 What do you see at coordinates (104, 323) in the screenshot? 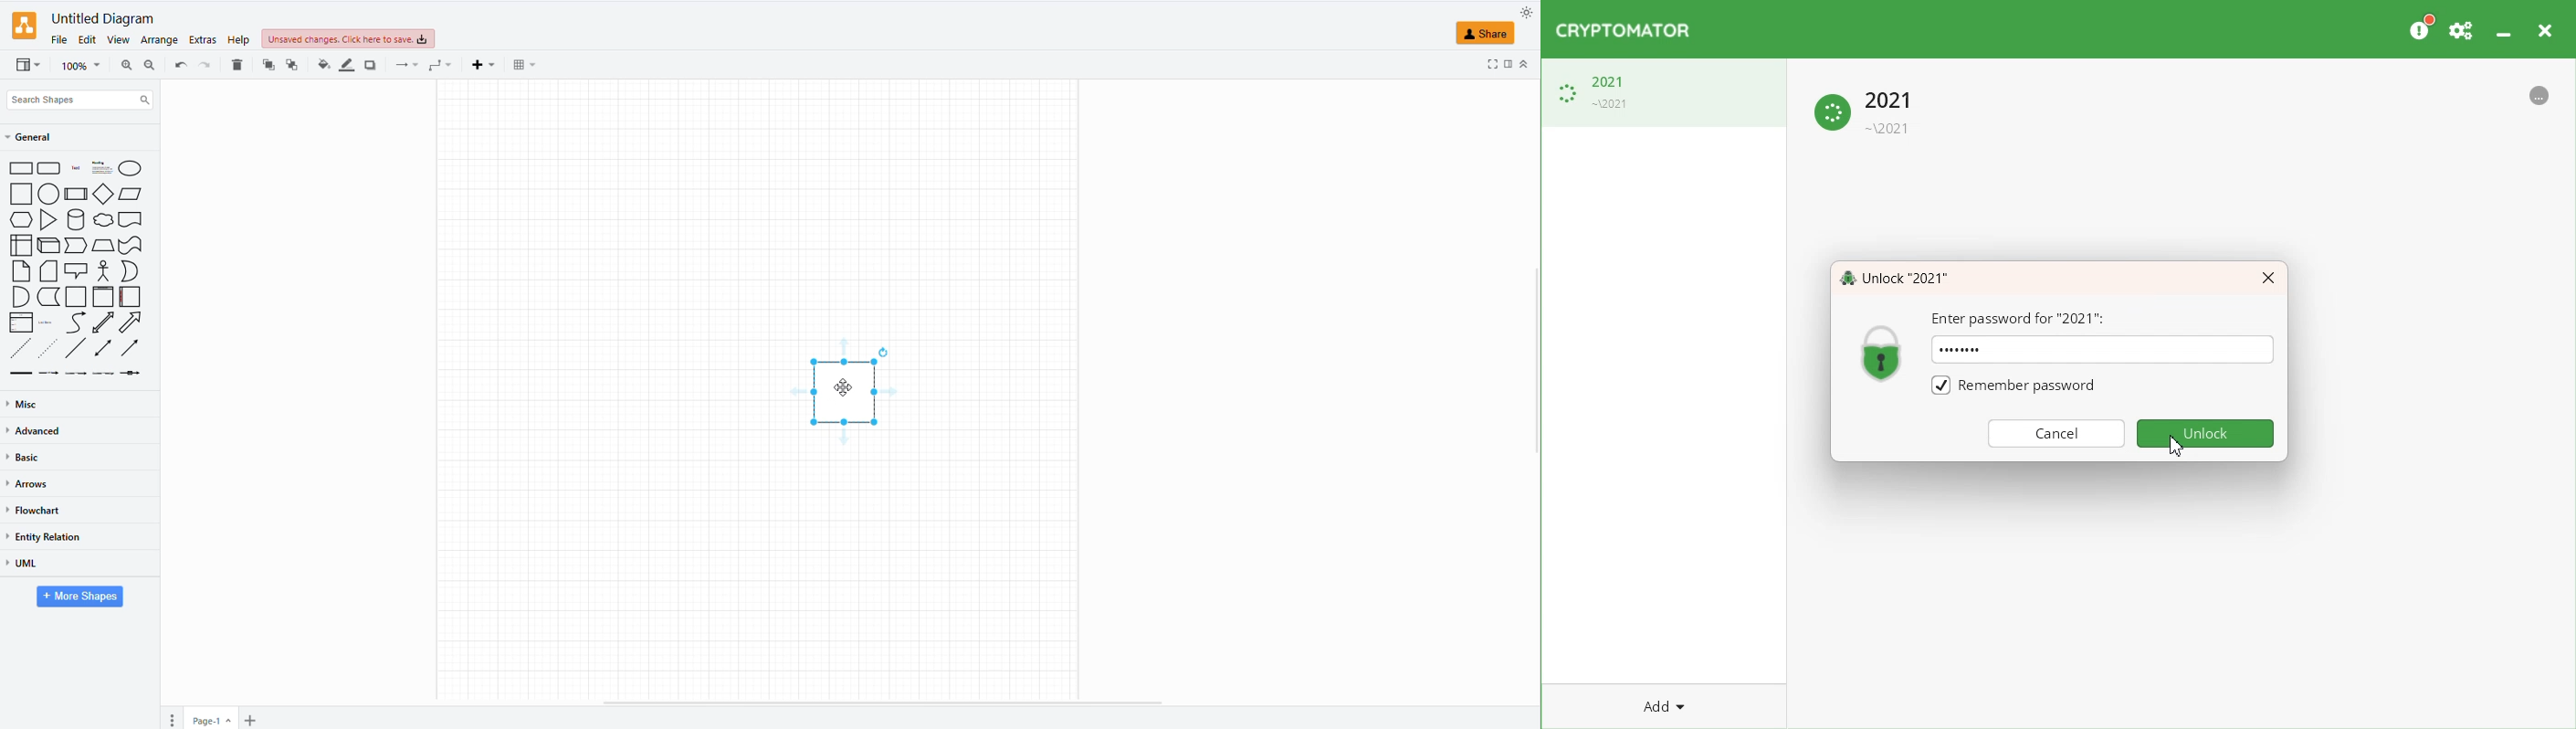
I see `bidirectional arrow` at bounding box center [104, 323].